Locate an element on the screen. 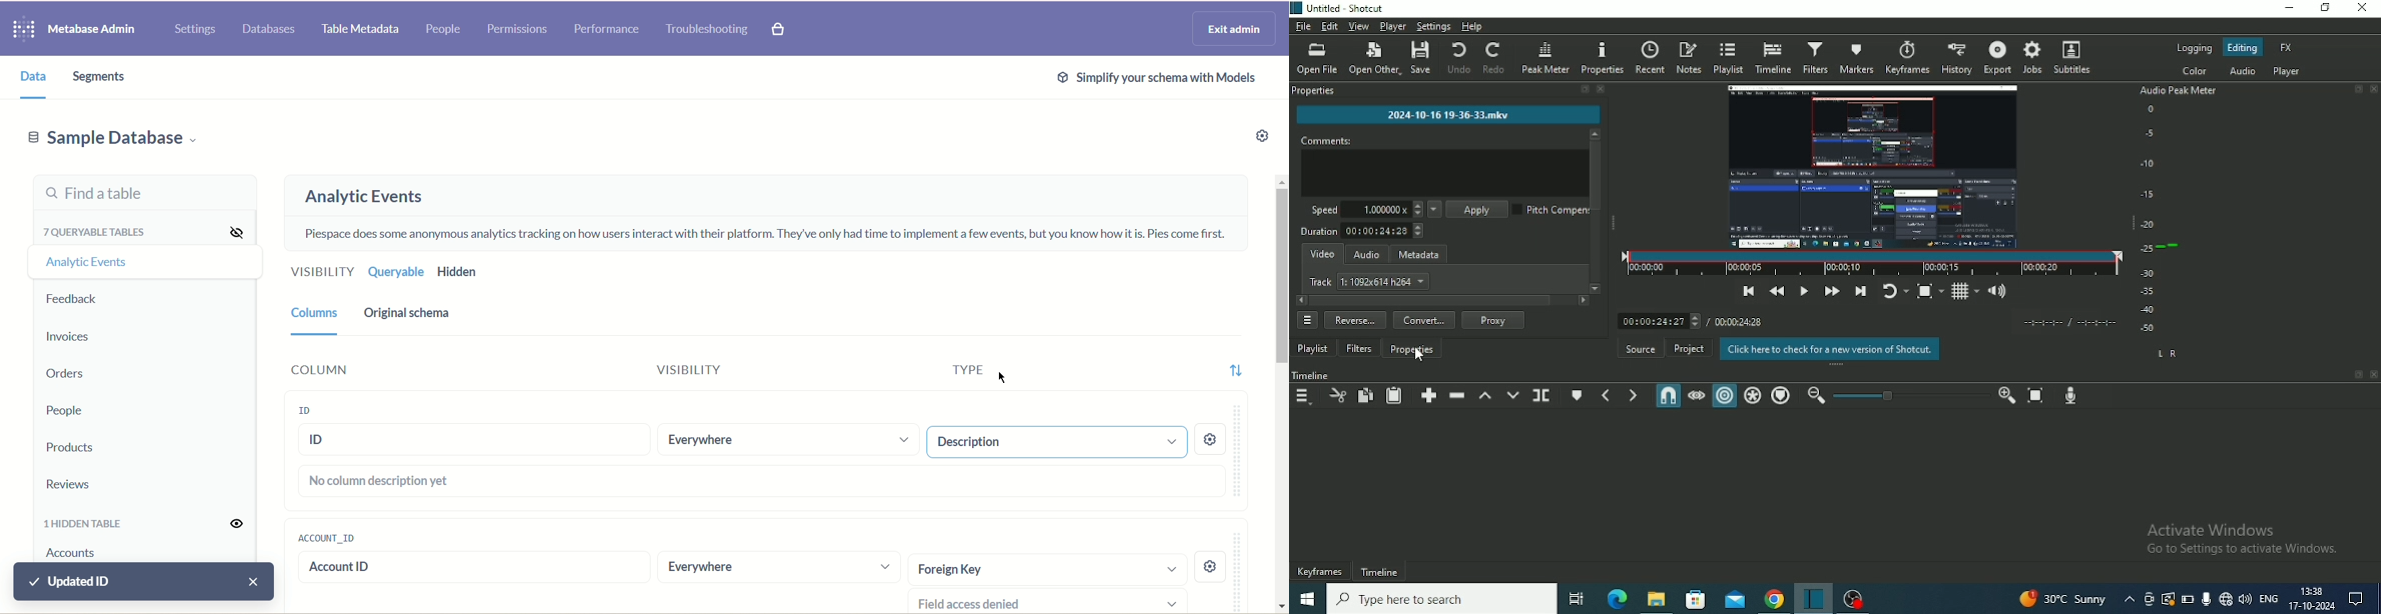 The height and width of the screenshot is (616, 2408). Expand is located at coordinates (2358, 88).